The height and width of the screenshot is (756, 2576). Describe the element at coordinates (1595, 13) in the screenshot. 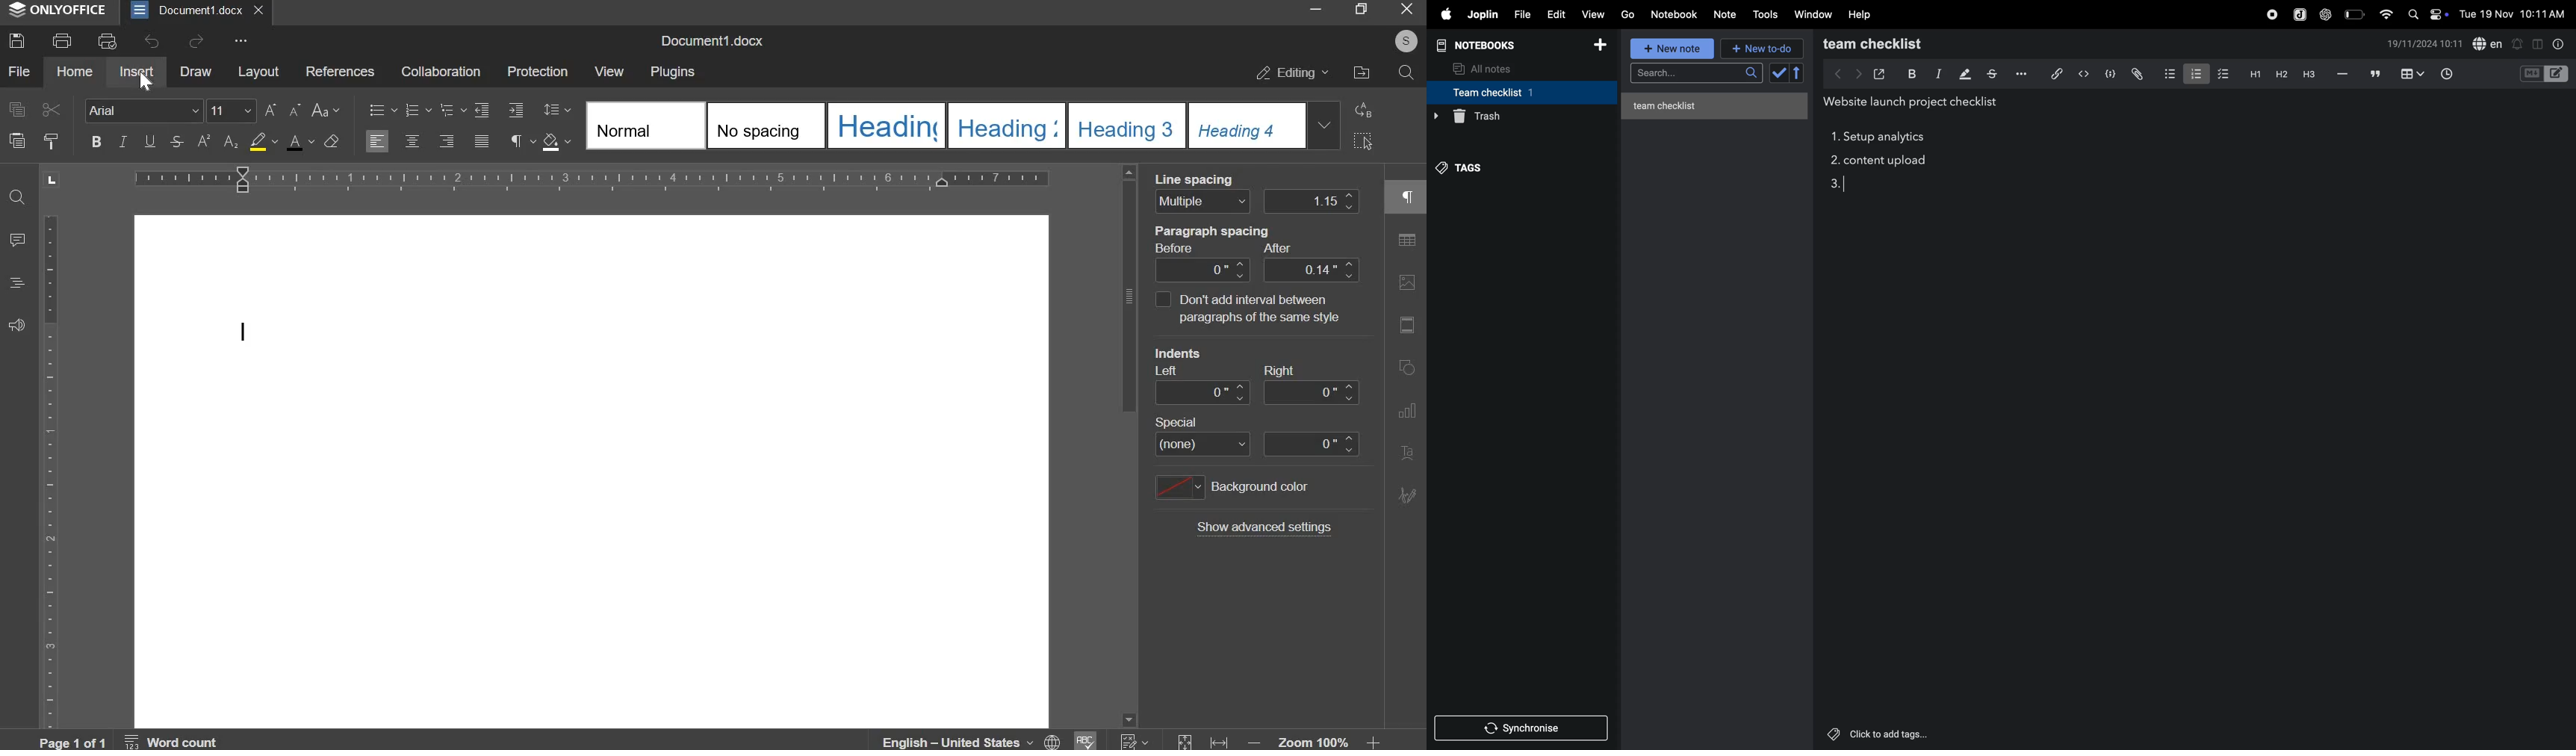

I see `view` at that location.